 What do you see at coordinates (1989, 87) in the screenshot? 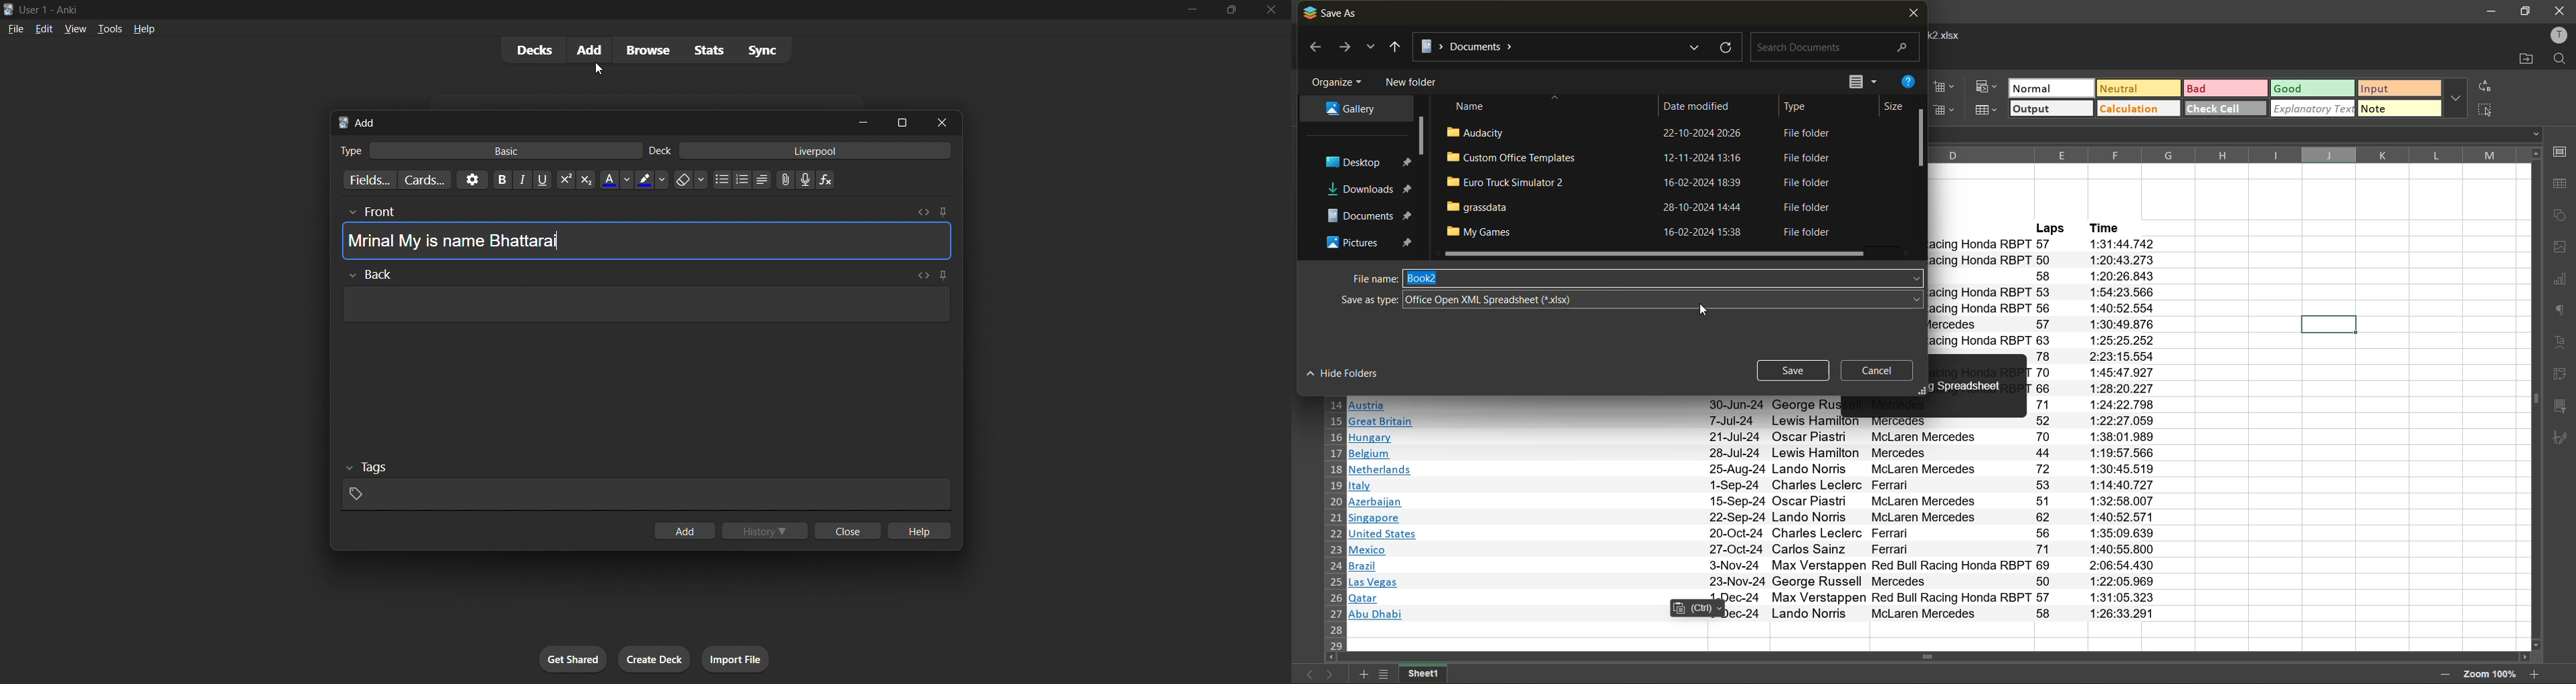
I see `conditional formatting` at bounding box center [1989, 87].